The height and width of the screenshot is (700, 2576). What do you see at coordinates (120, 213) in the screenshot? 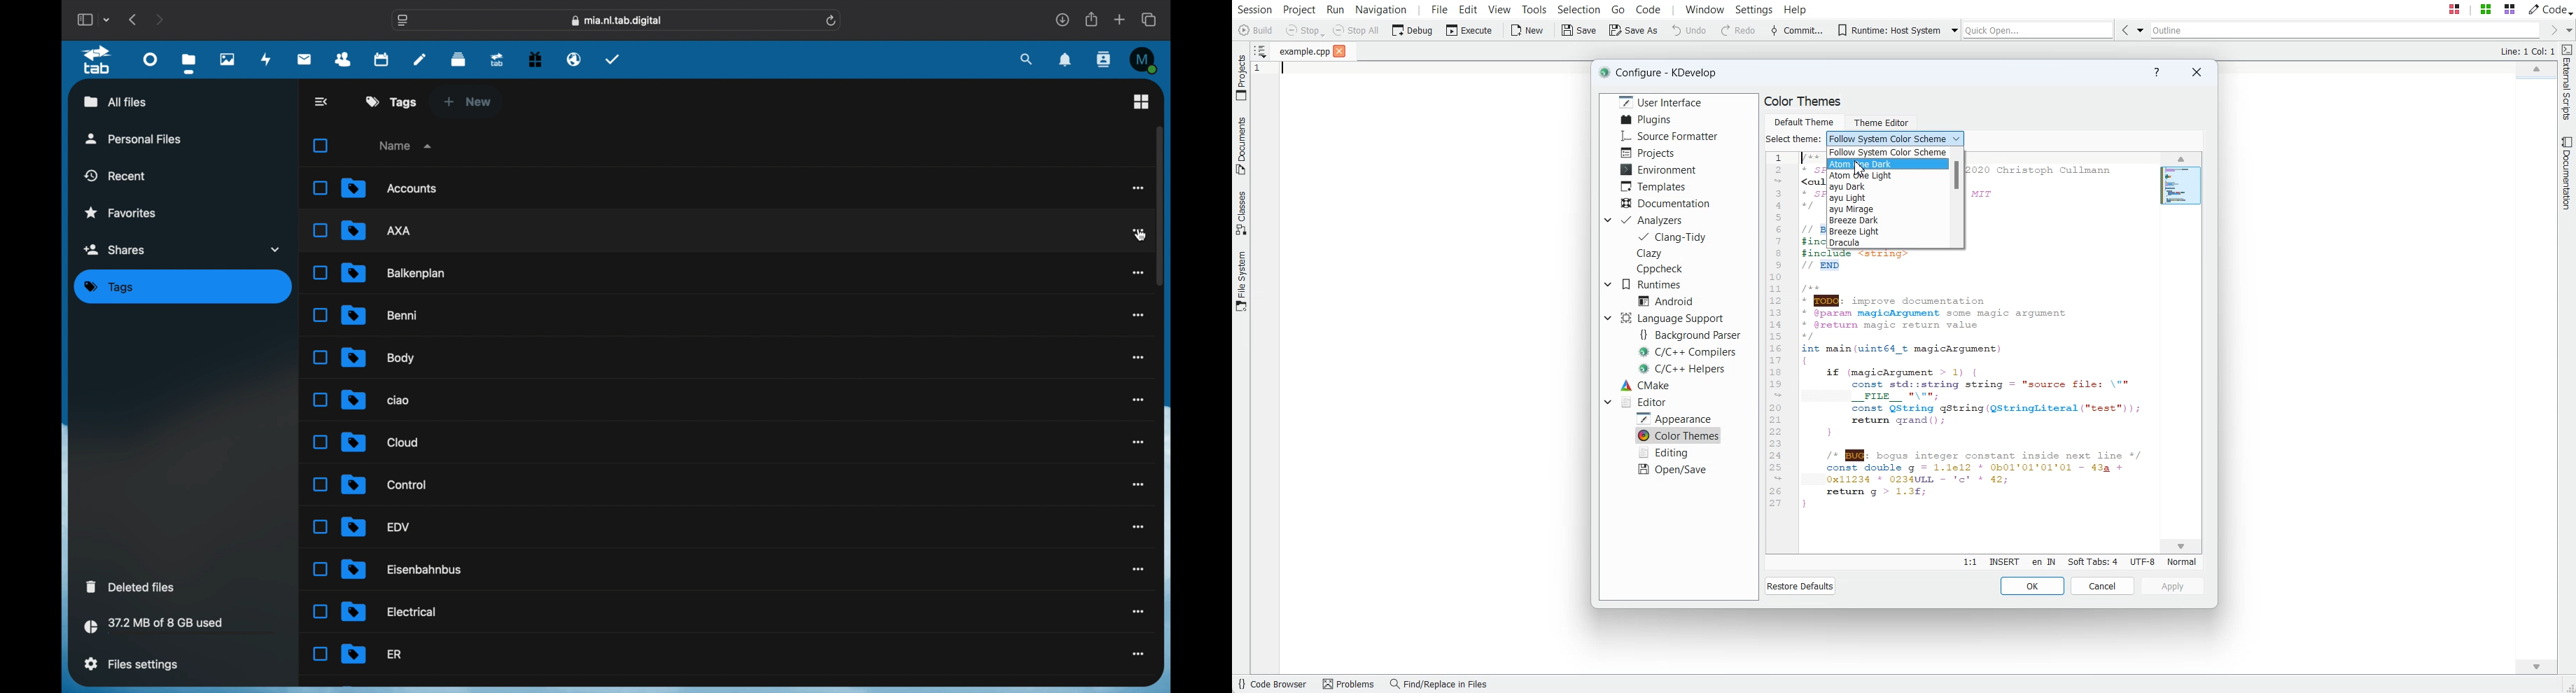
I see `favorites` at bounding box center [120, 213].